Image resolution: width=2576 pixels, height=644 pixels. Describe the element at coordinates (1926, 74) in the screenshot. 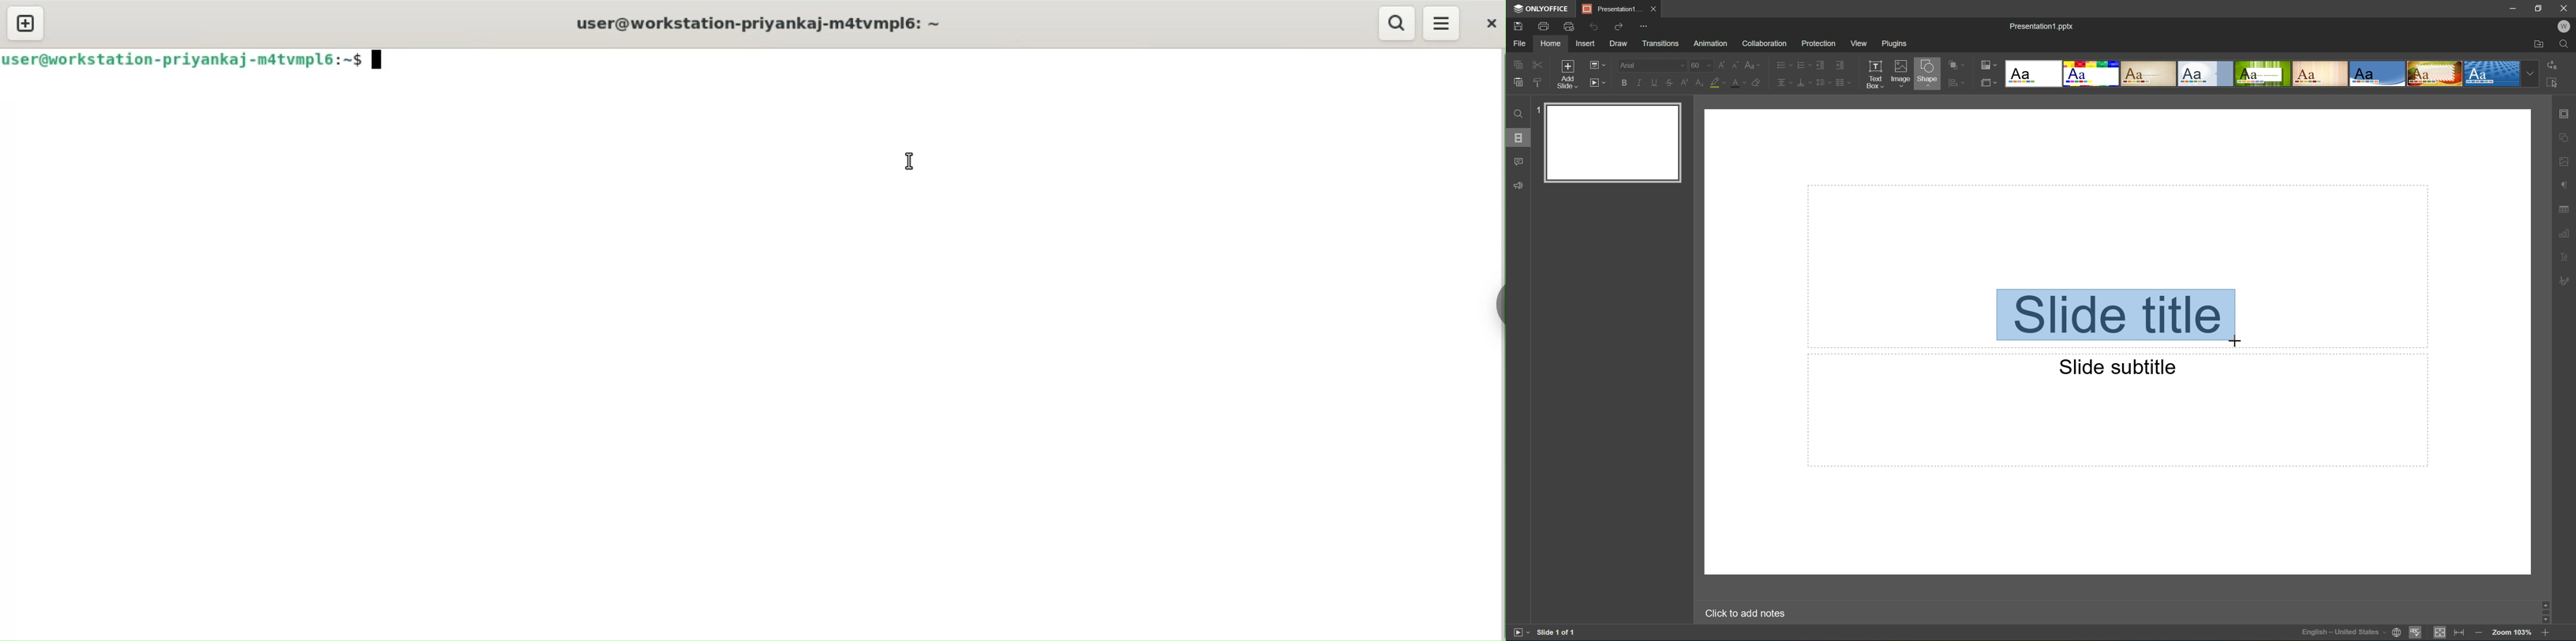

I see `Shape` at that location.